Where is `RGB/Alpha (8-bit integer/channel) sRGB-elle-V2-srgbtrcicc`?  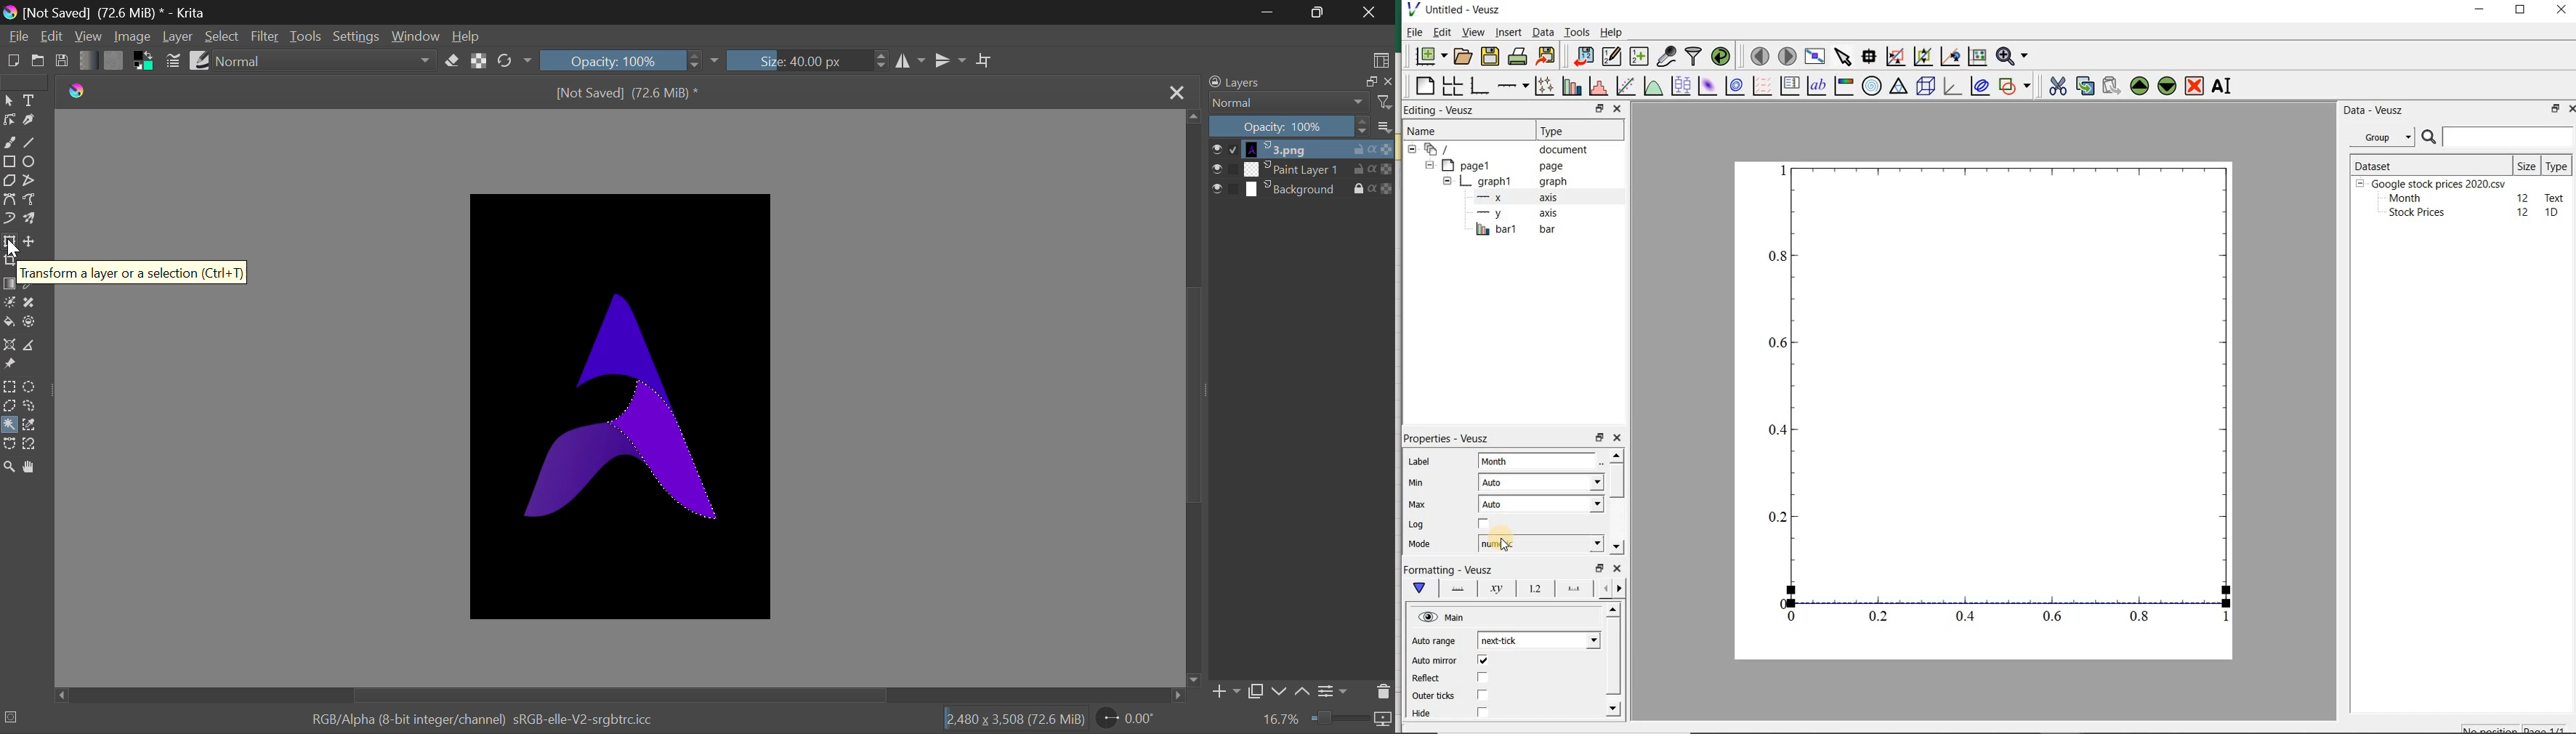
RGB/Alpha (8-bit integer/channel) sRGB-elle-V2-srgbtrcicc is located at coordinates (484, 720).